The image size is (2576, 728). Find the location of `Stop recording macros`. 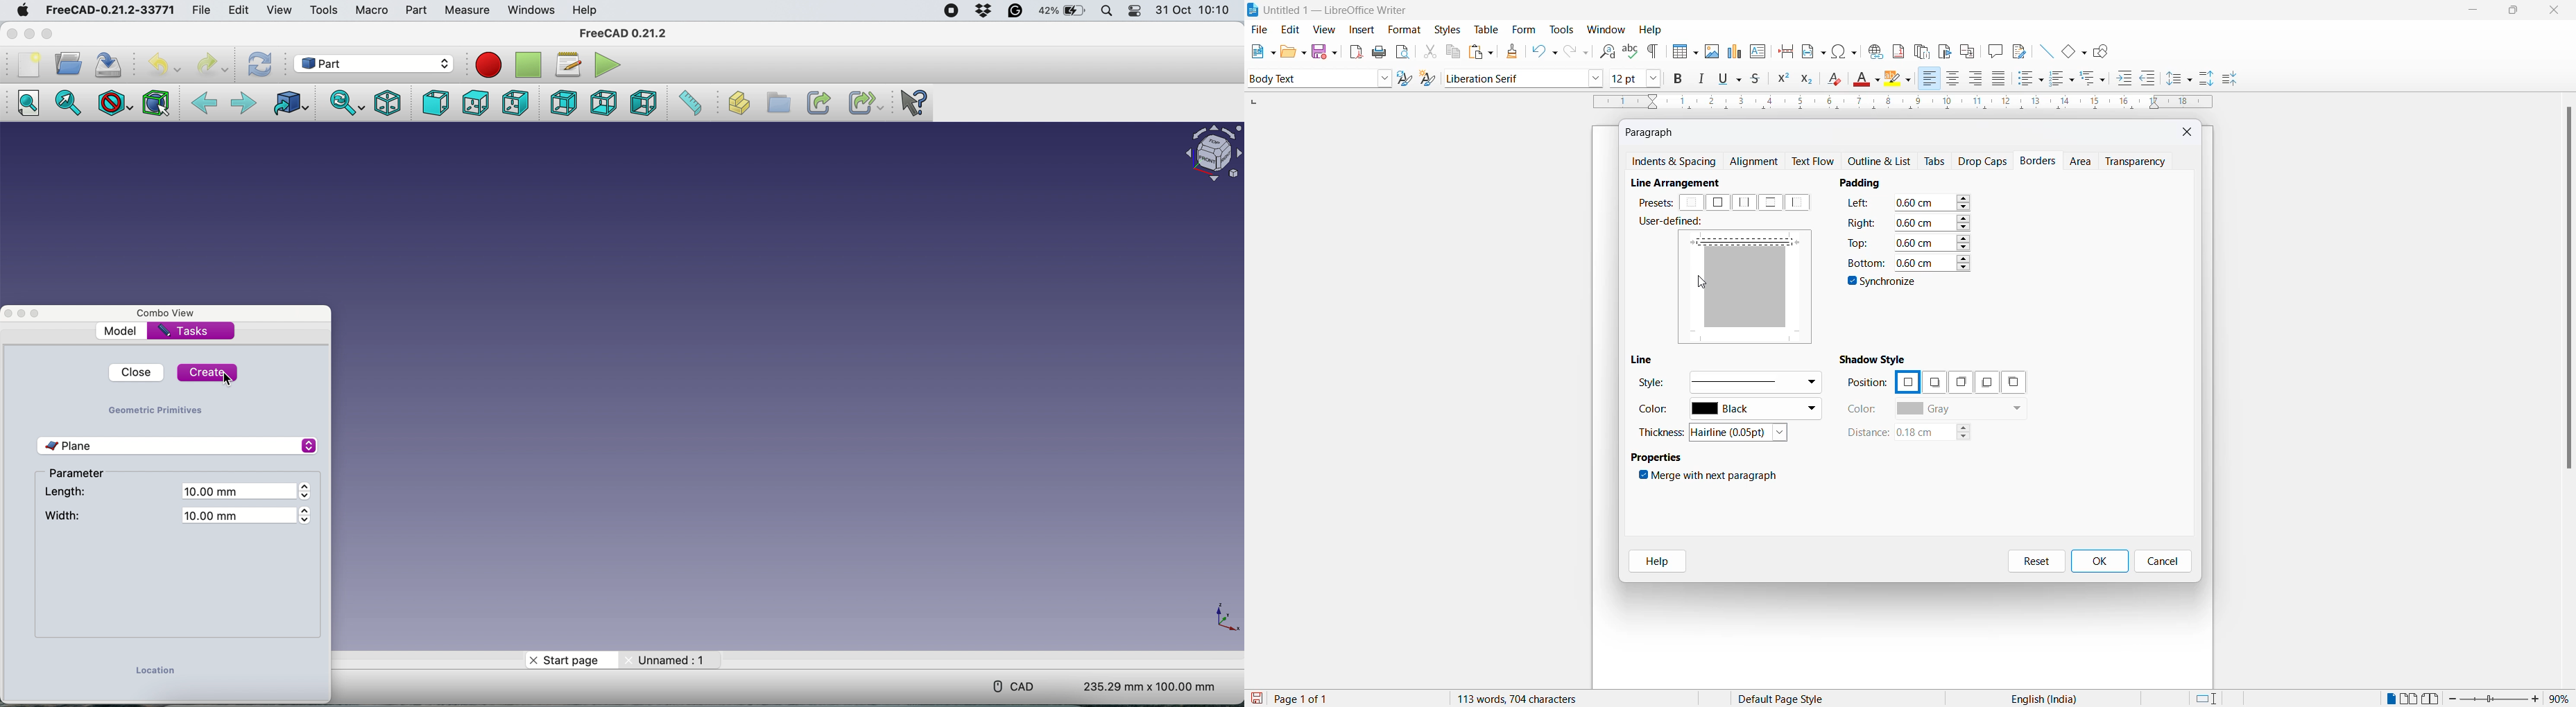

Stop recording macros is located at coordinates (530, 66).